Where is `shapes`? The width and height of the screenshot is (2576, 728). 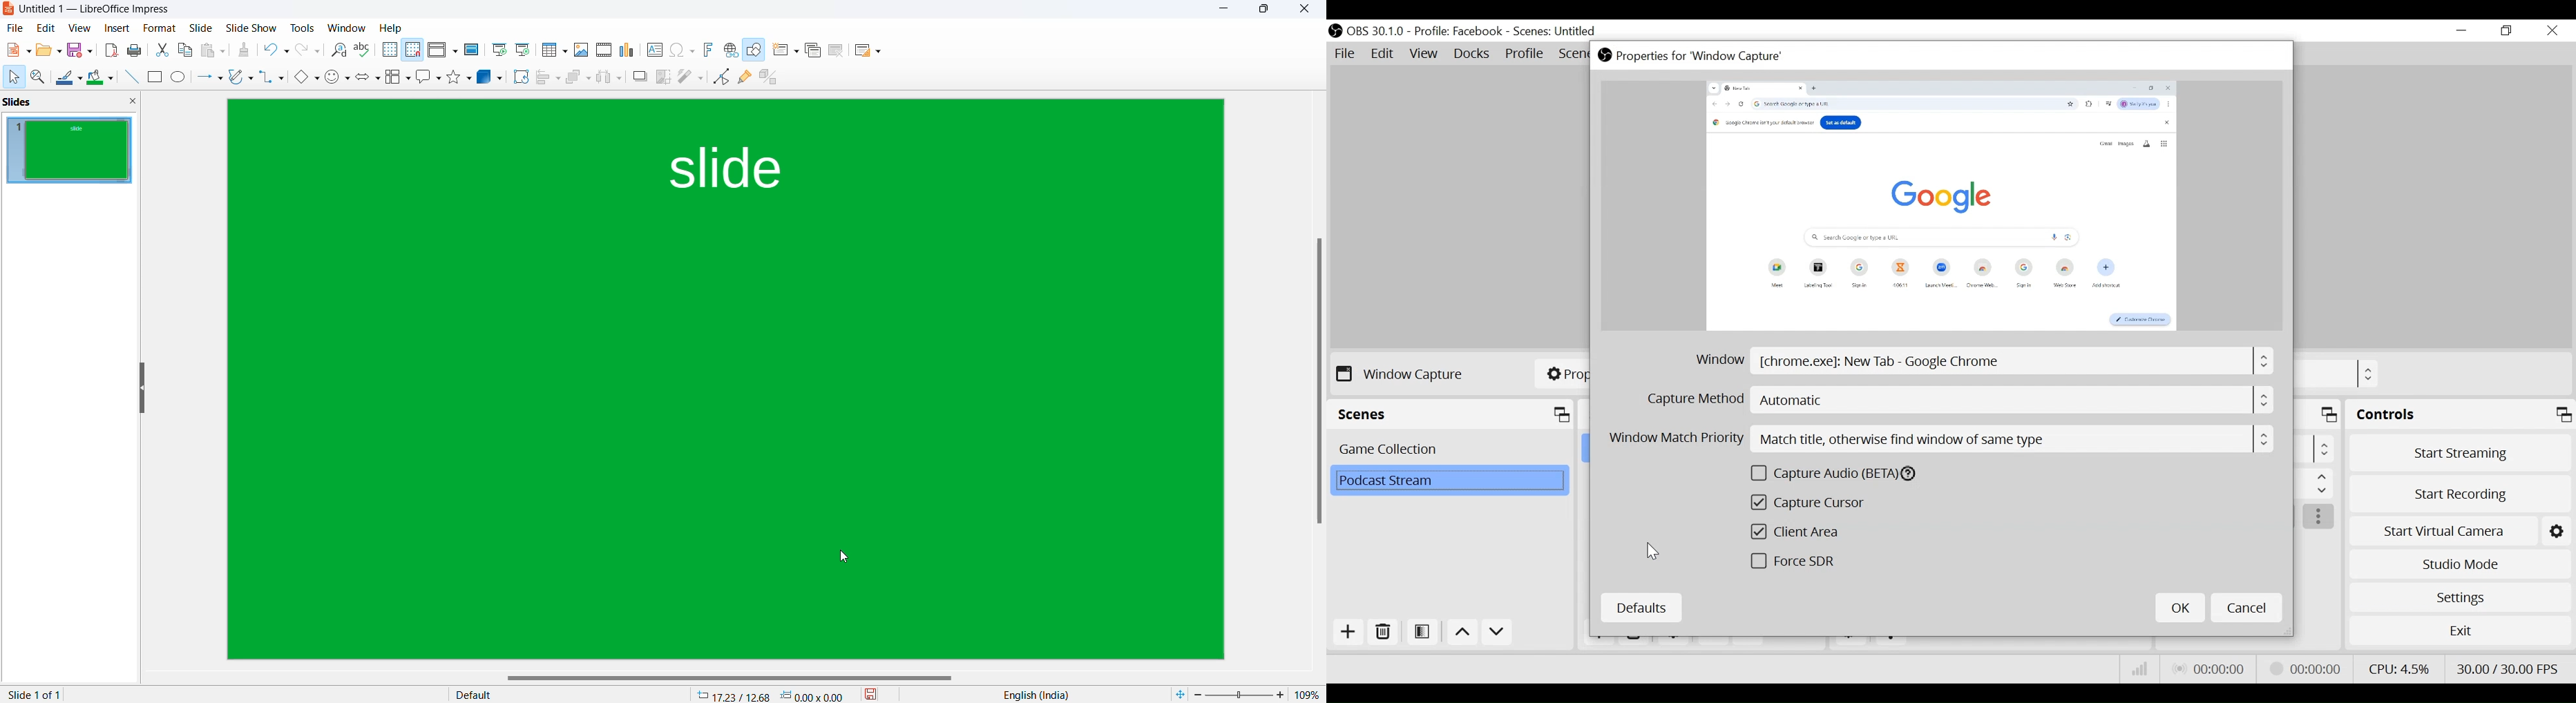
shapes is located at coordinates (461, 77).